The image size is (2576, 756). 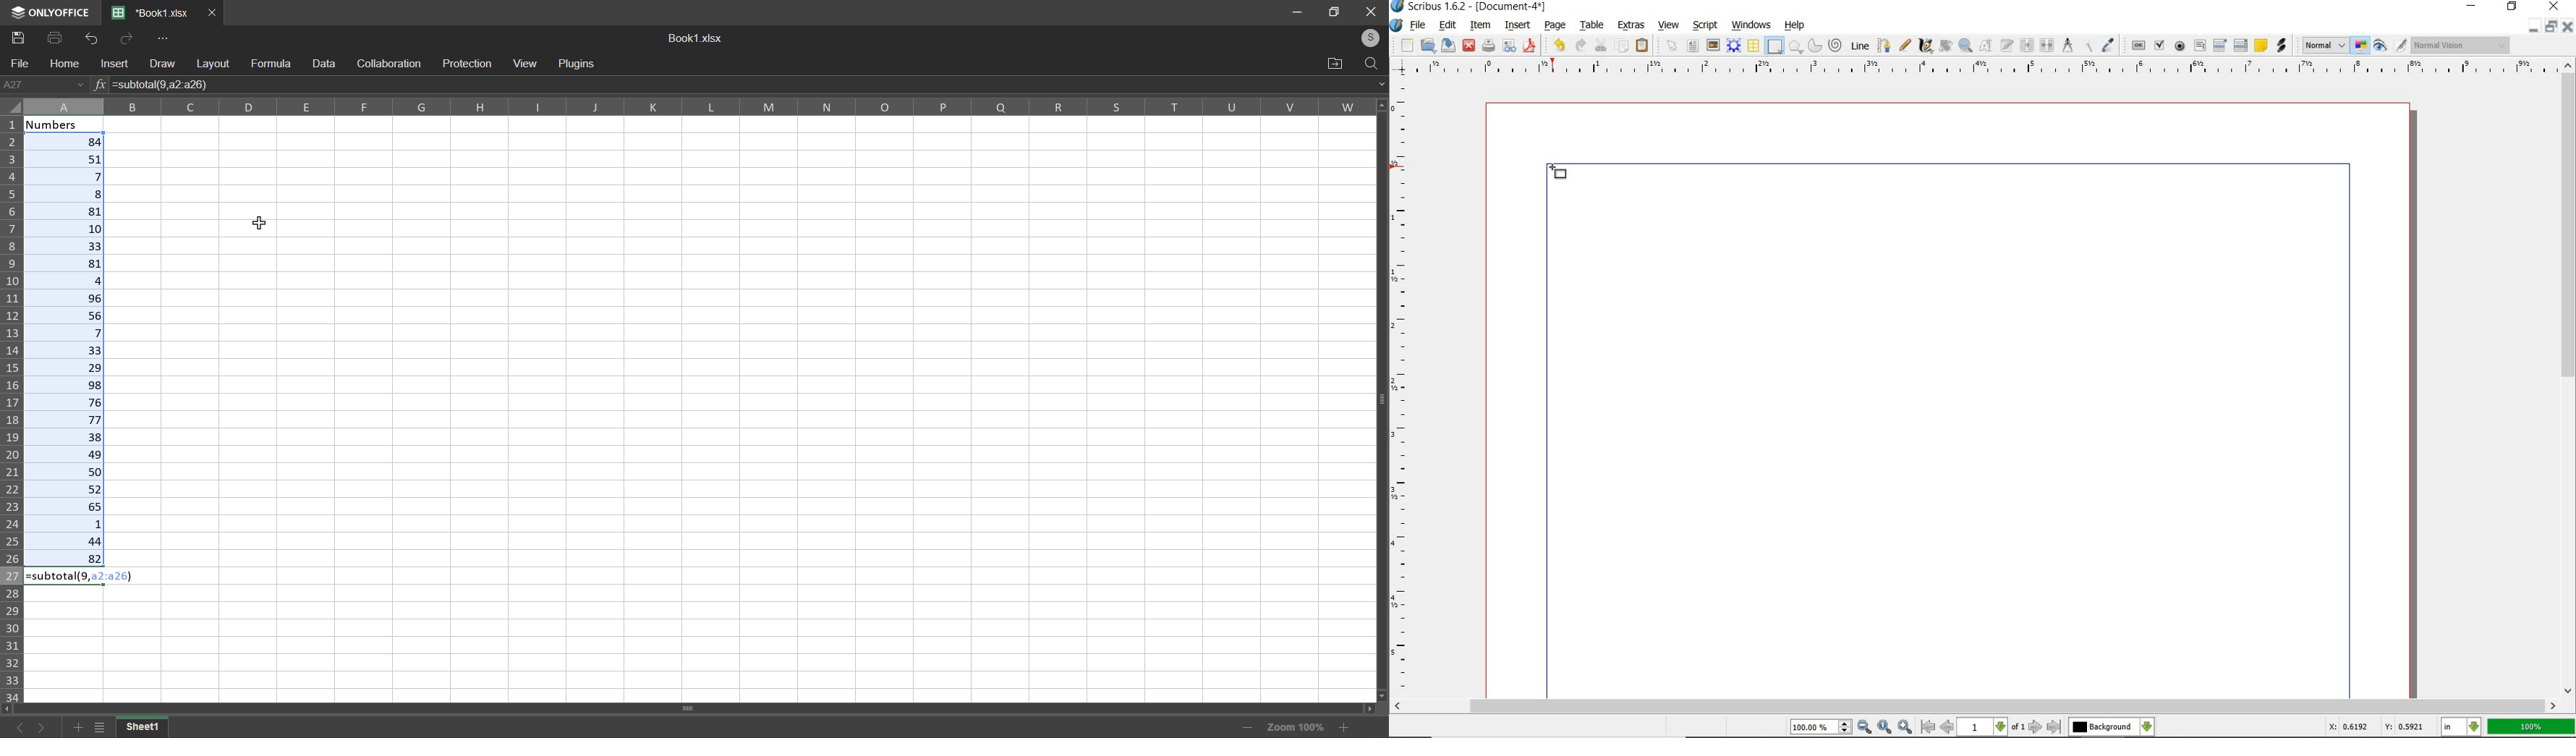 I want to click on text frame, so click(x=1694, y=47).